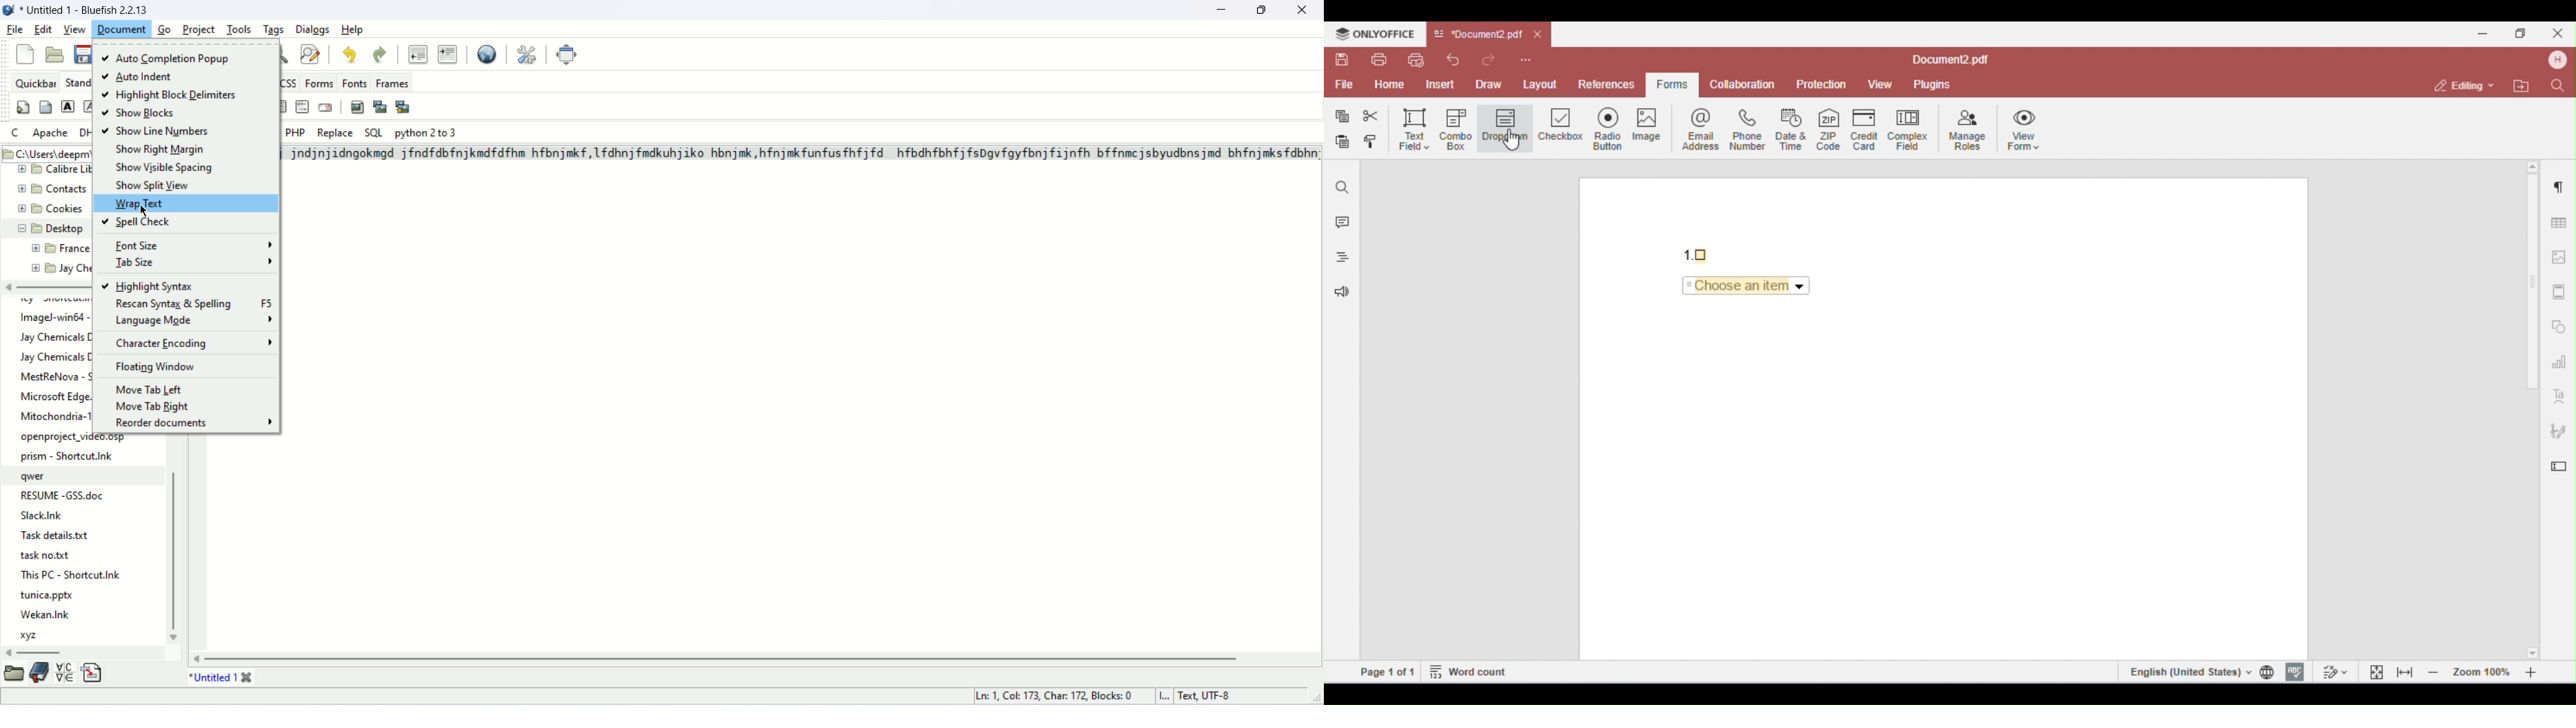 The width and height of the screenshot is (2576, 728). Describe the element at coordinates (84, 55) in the screenshot. I see `save current file` at that location.